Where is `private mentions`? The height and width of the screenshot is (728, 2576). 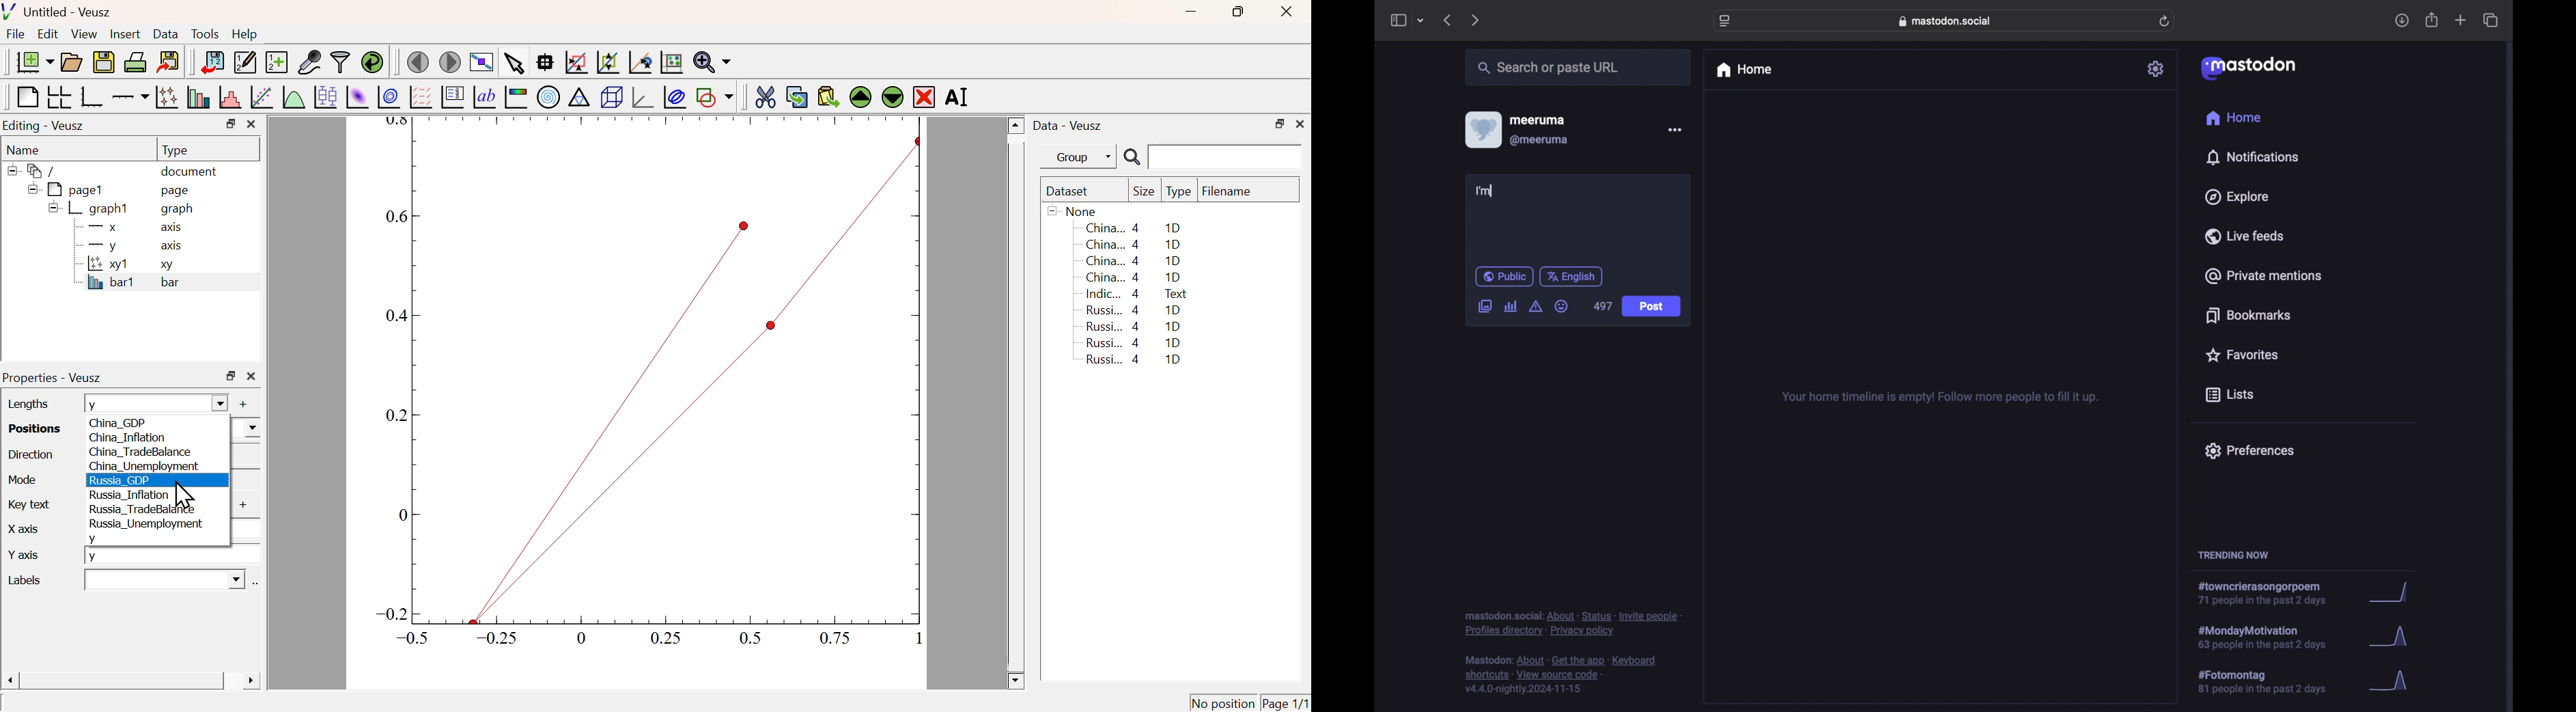
private mentions is located at coordinates (2263, 276).